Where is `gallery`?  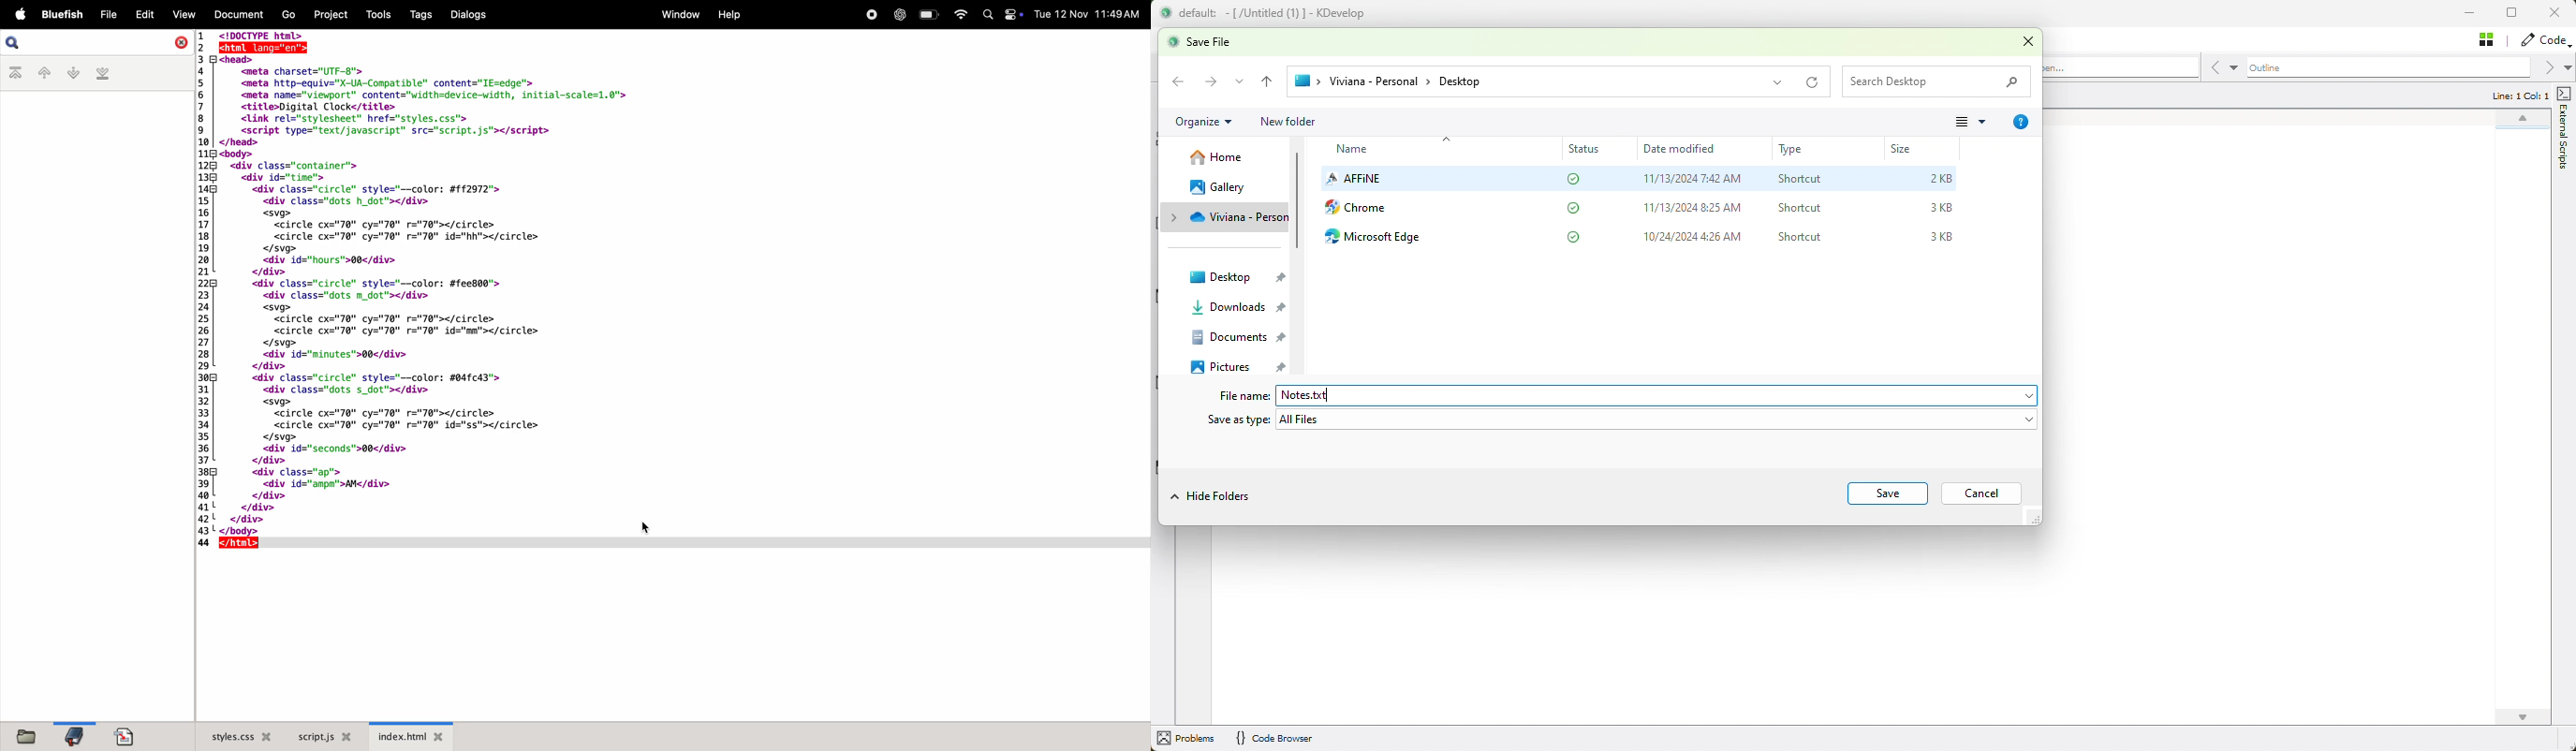
gallery is located at coordinates (1225, 186).